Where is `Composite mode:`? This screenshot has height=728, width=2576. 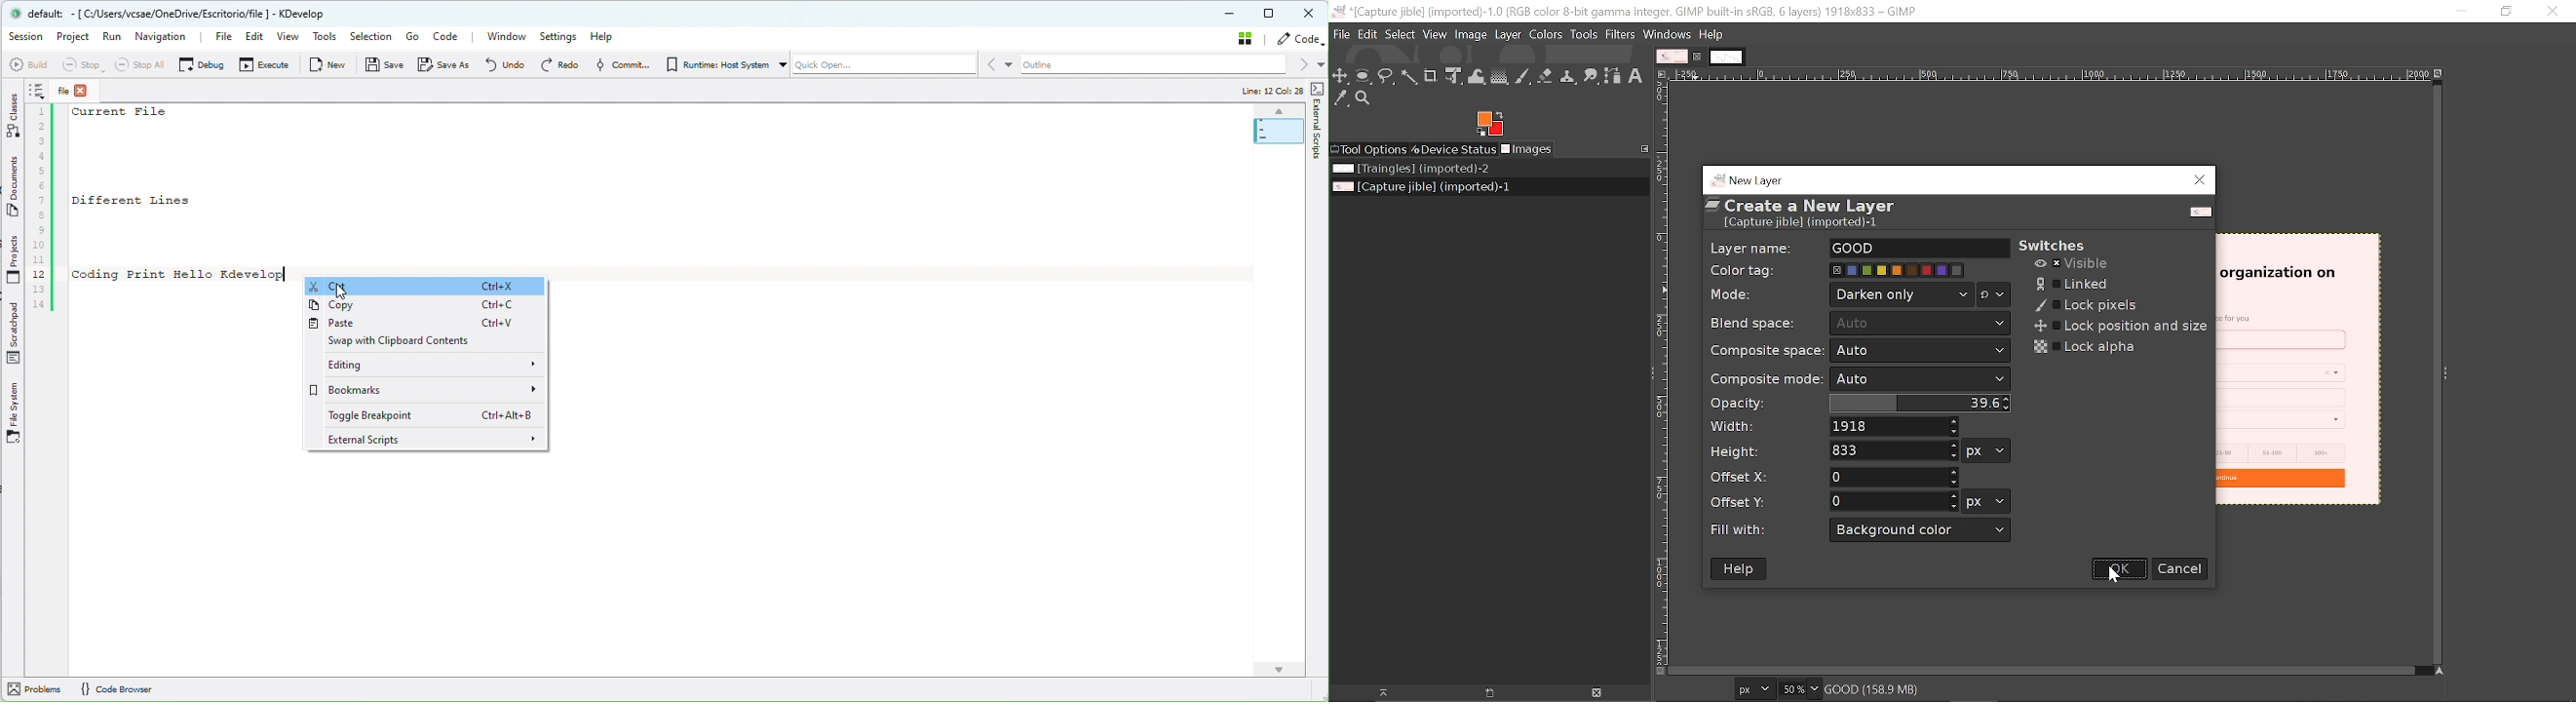 Composite mode: is located at coordinates (1762, 378).